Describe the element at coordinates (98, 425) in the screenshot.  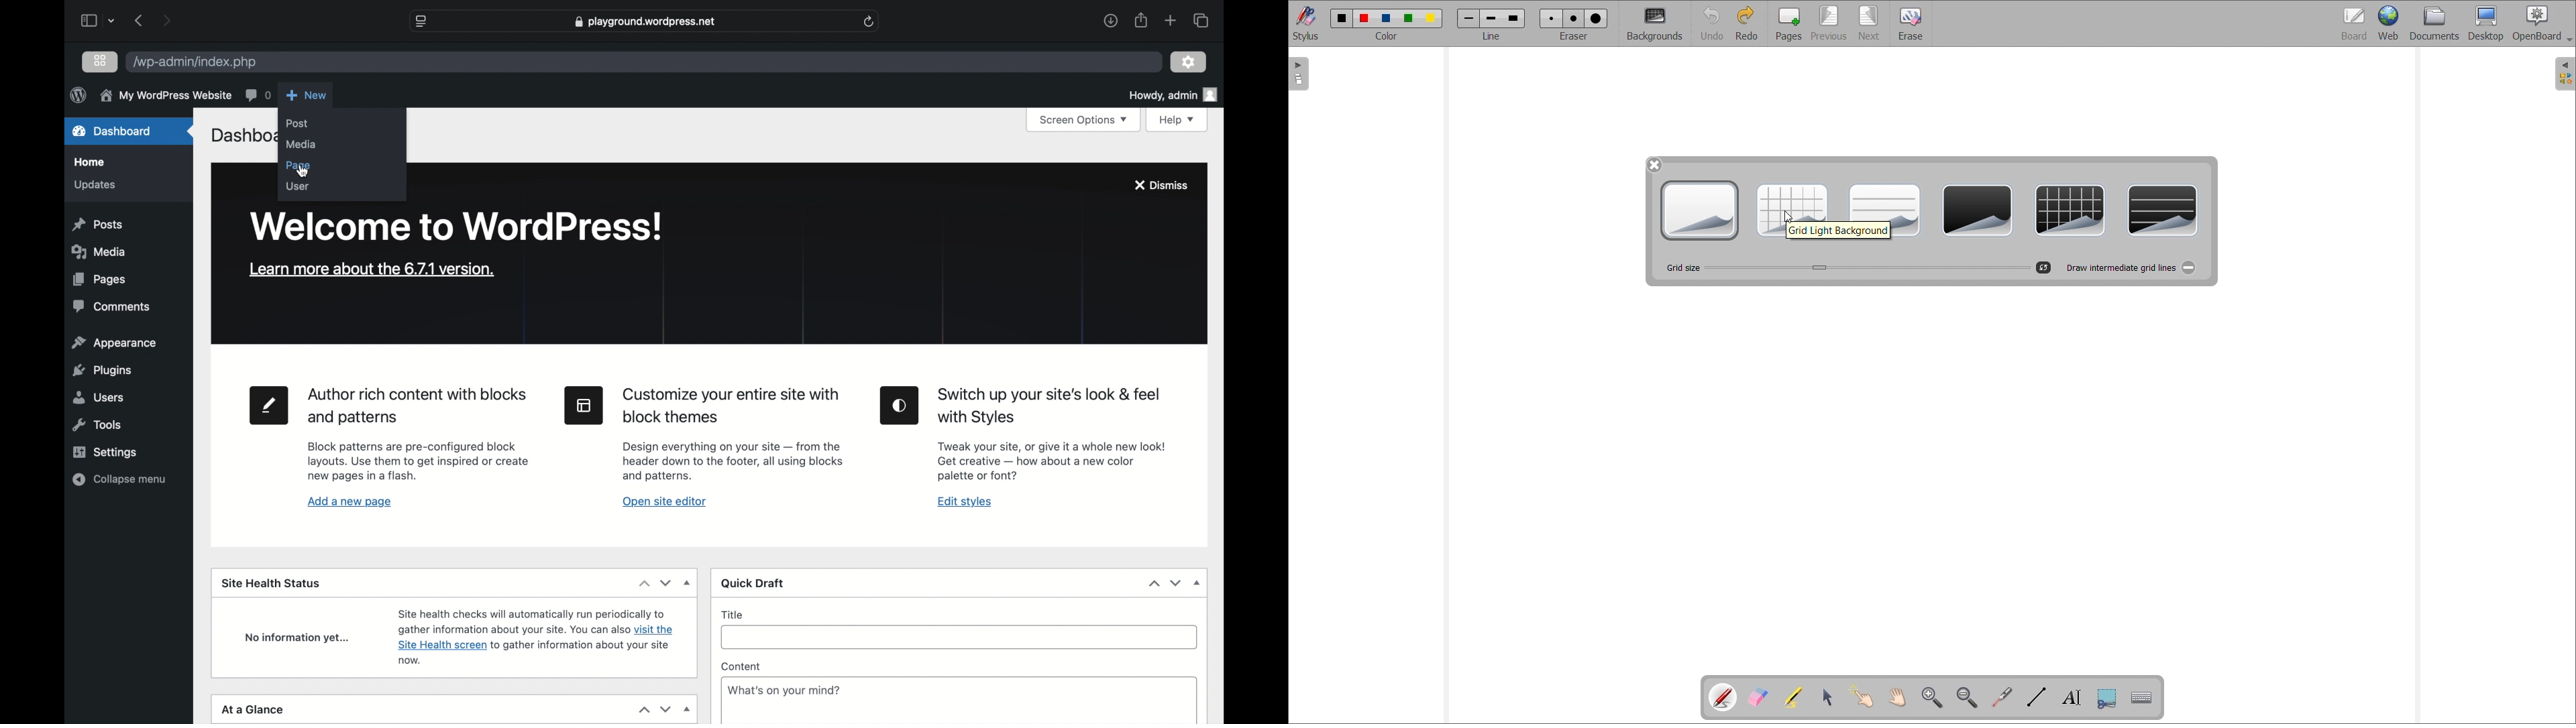
I see `tools` at that location.